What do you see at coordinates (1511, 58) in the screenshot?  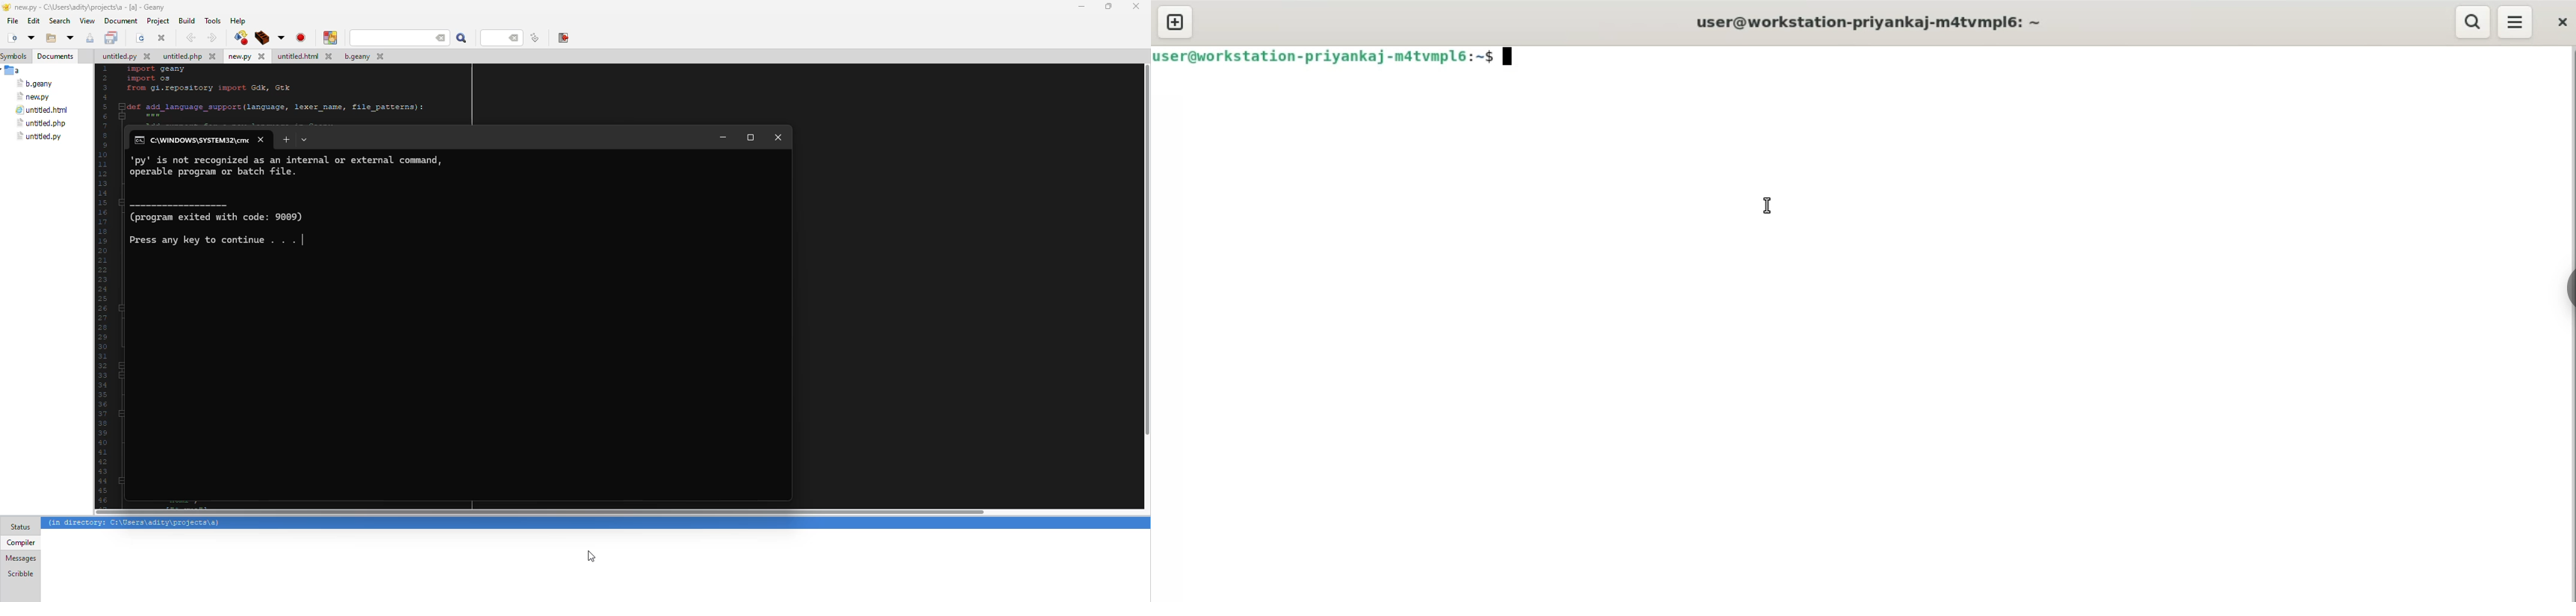 I see `typing indicator cursor` at bounding box center [1511, 58].